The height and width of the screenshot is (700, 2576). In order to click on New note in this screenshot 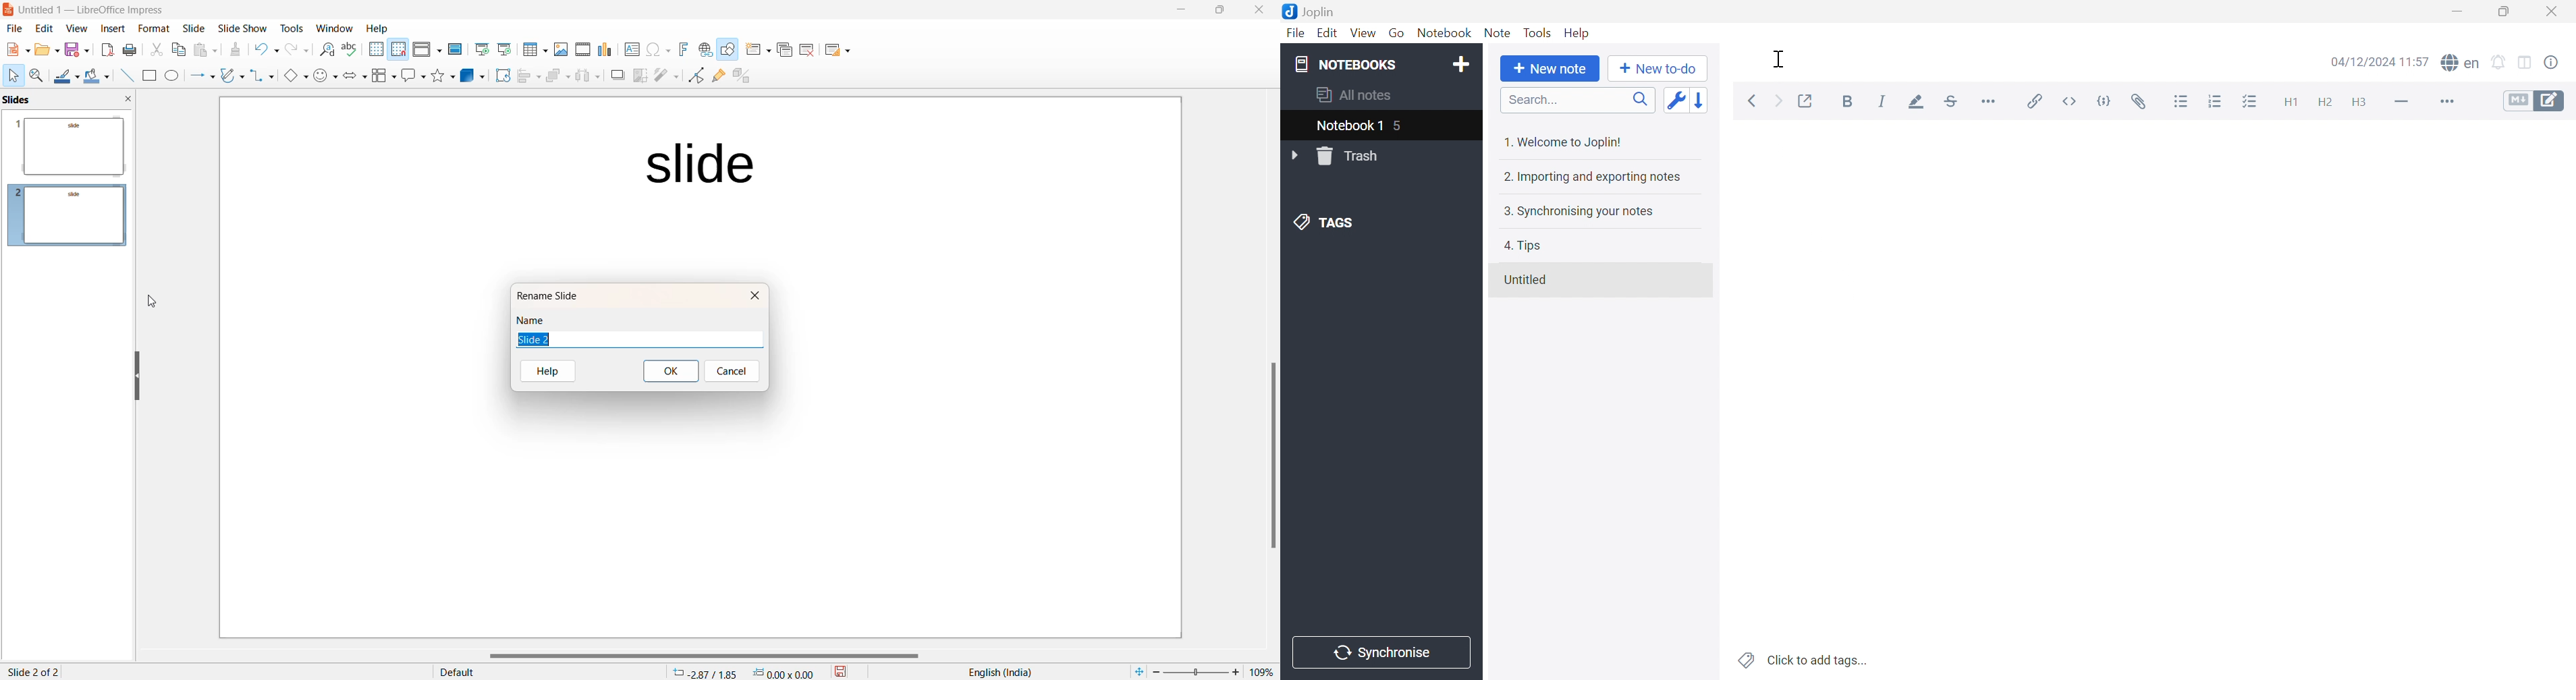, I will do `click(1554, 69)`.